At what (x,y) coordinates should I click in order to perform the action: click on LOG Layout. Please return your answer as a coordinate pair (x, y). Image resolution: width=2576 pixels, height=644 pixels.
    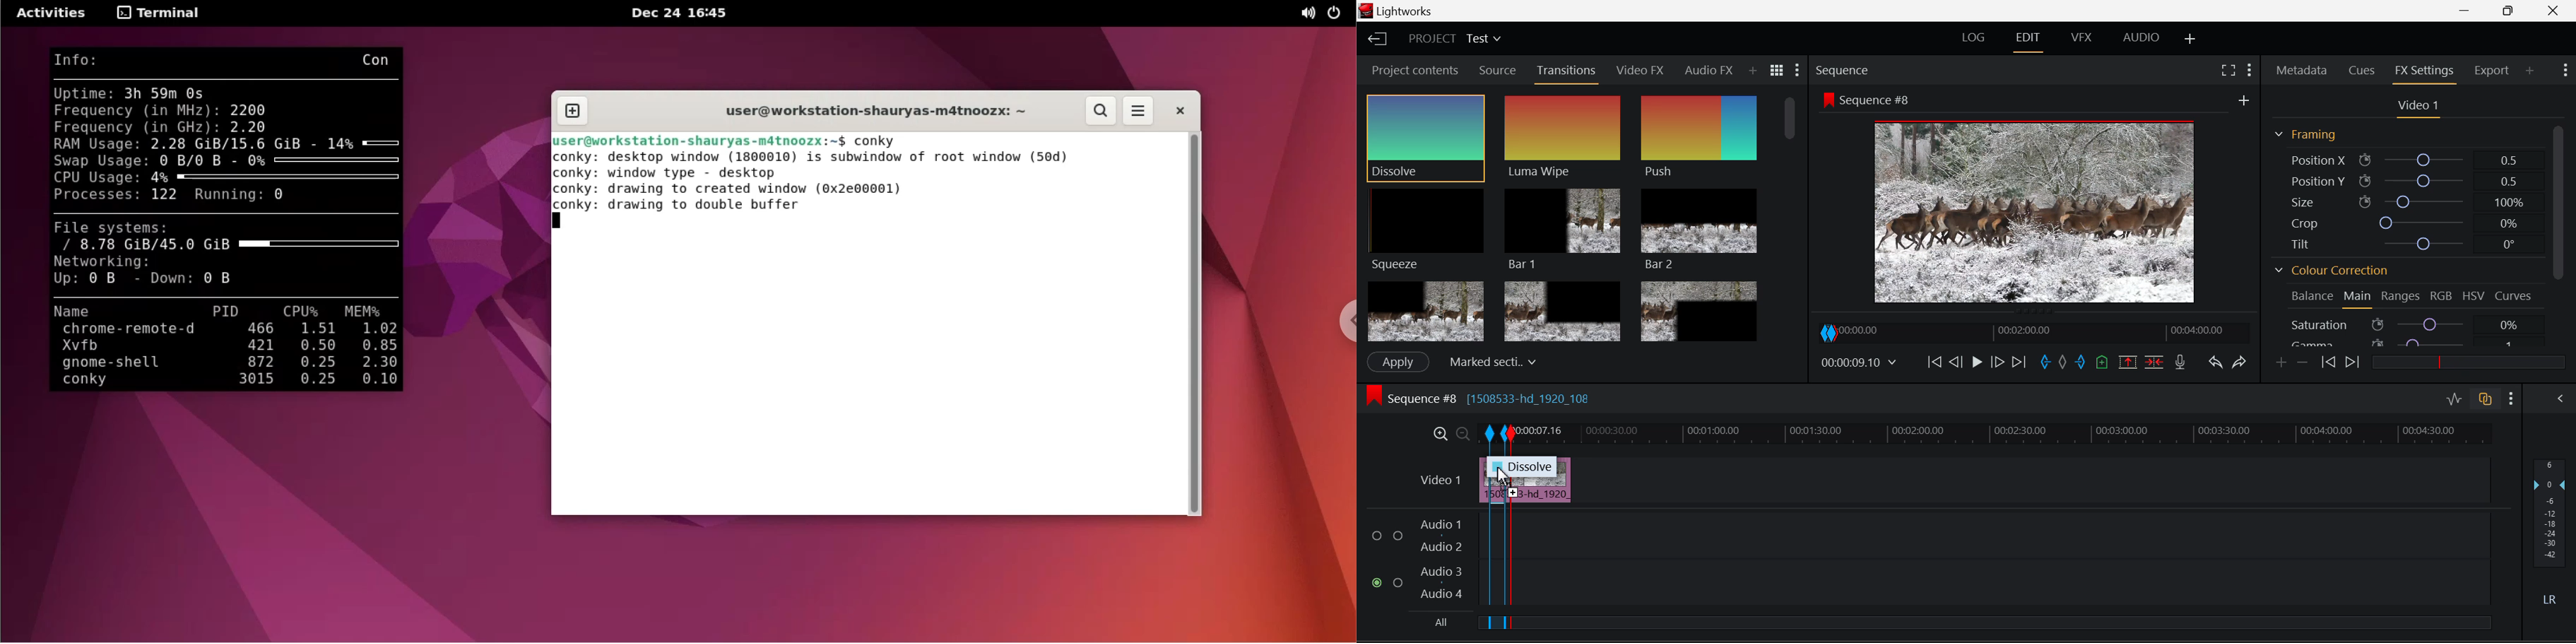
    Looking at the image, I should click on (1973, 40).